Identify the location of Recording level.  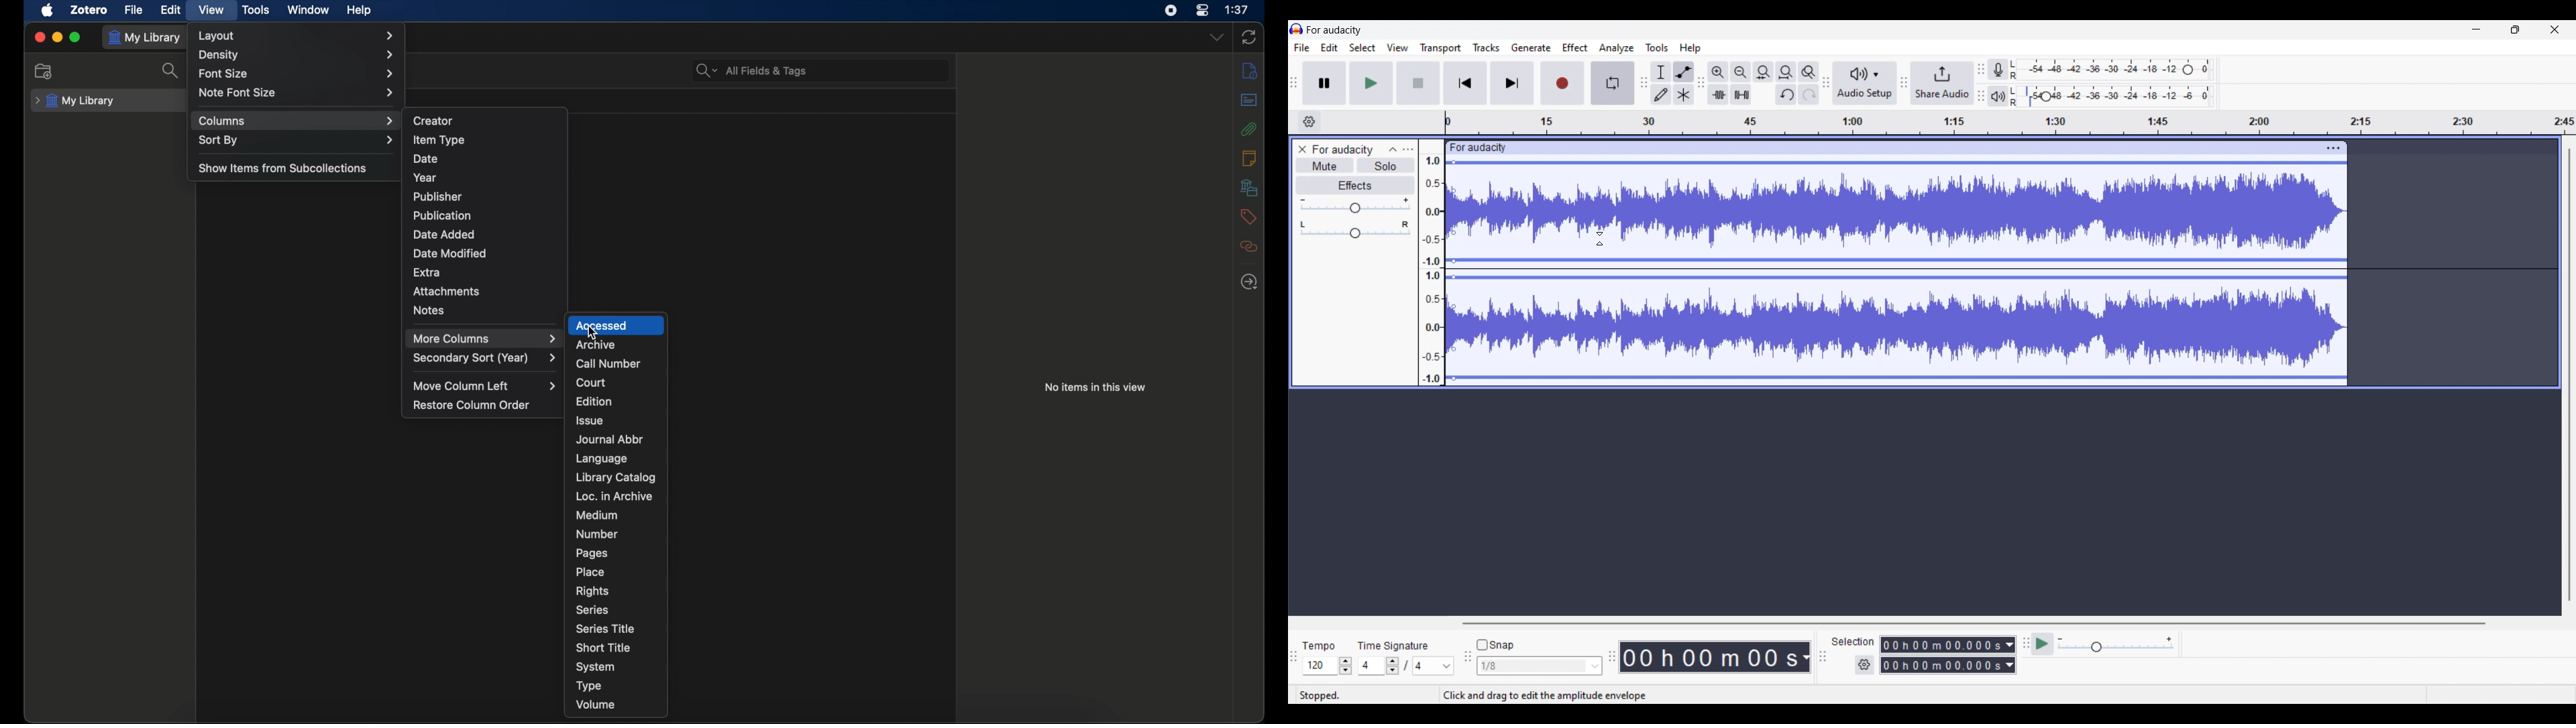
(2111, 70).